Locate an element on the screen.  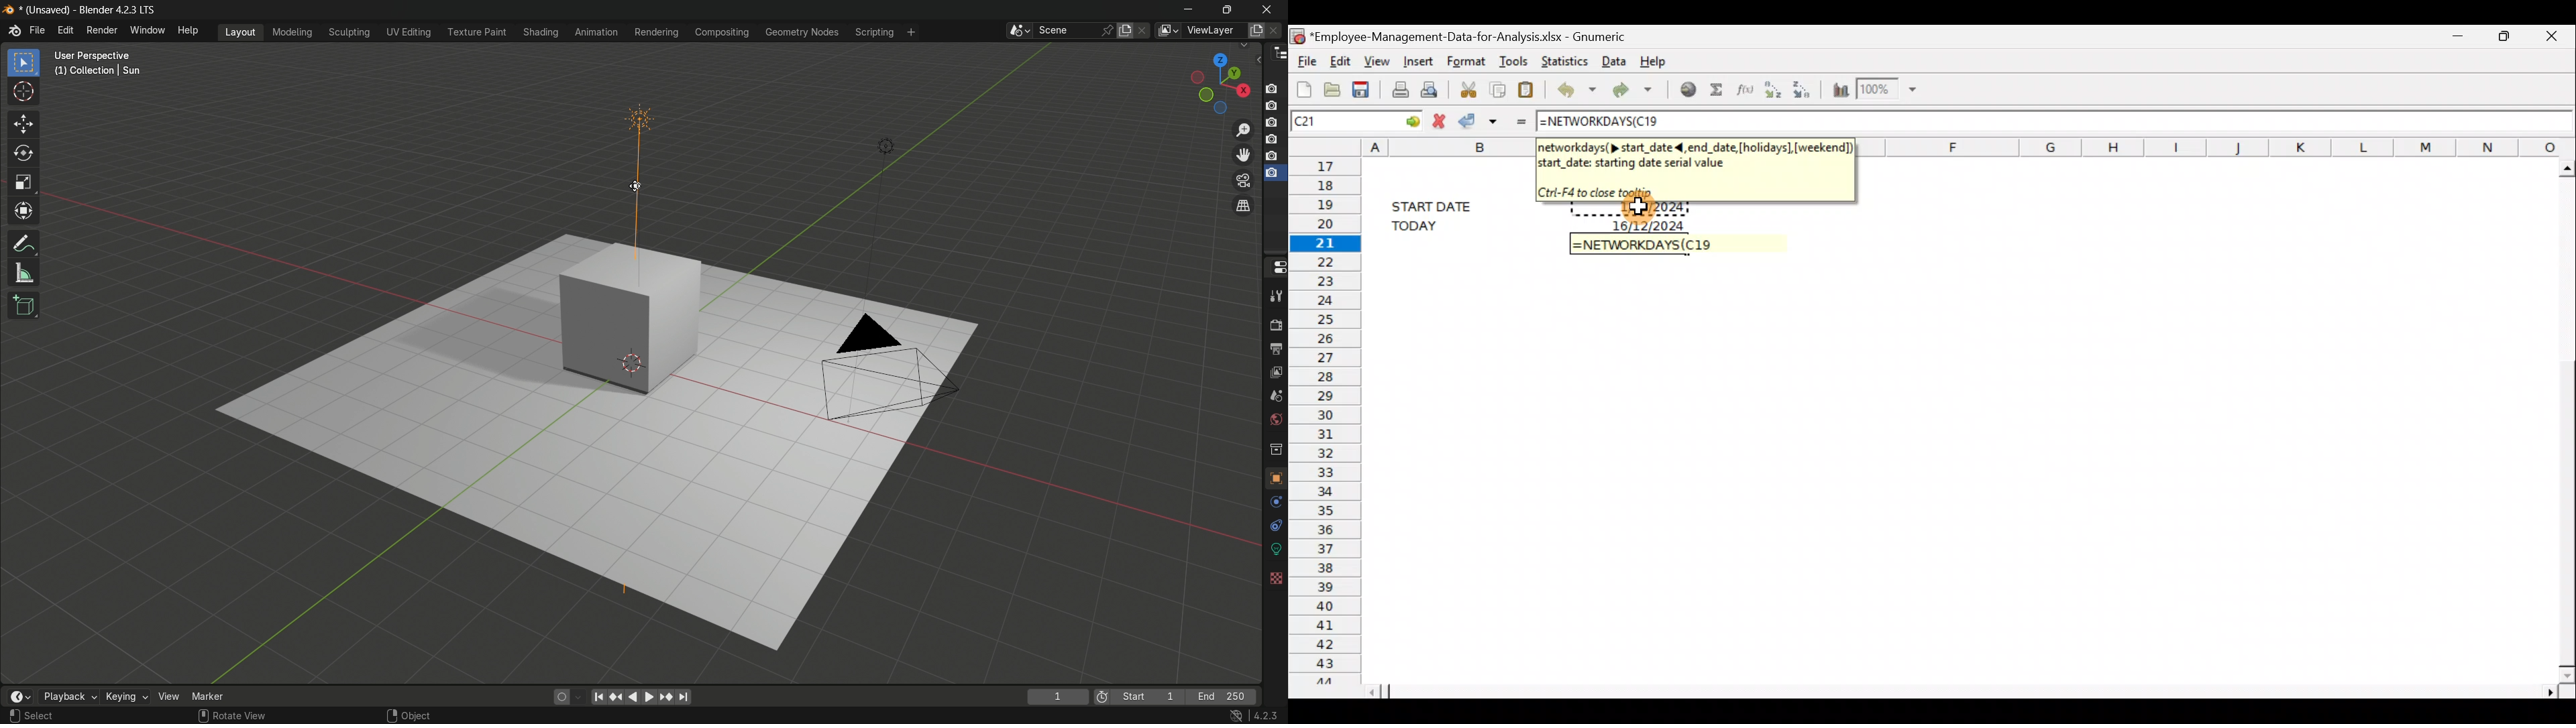
Formula bar is located at coordinates (2118, 120).